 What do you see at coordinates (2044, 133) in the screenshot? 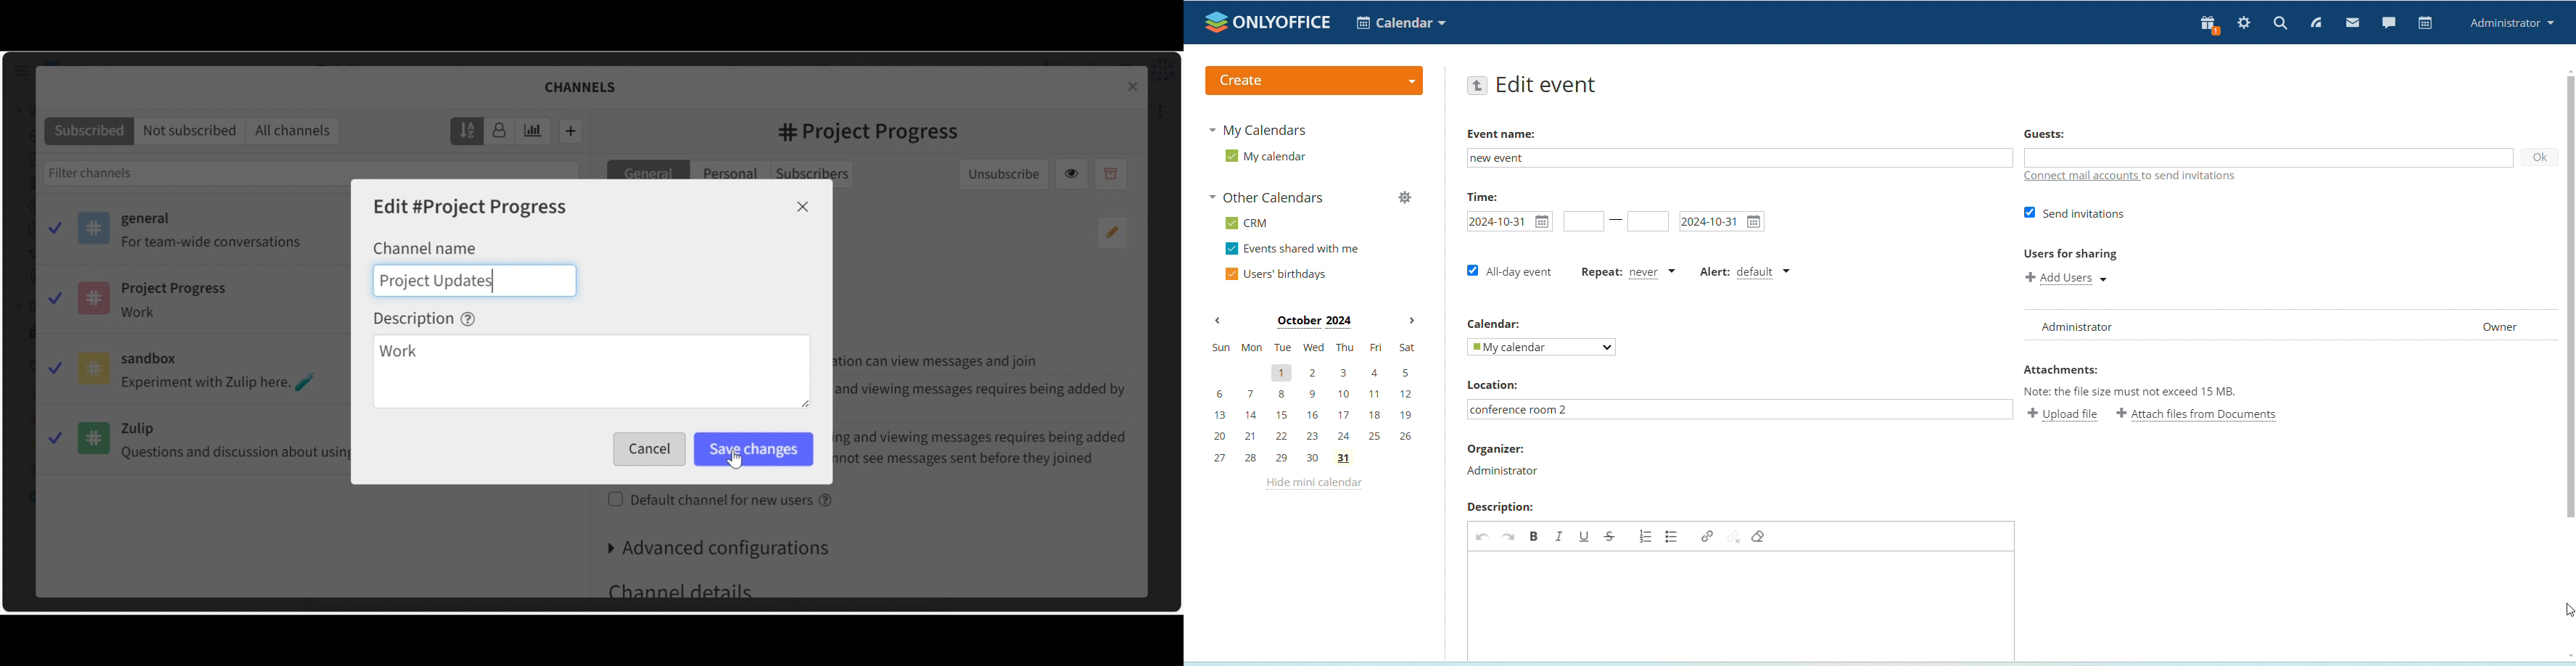
I see `Guests` at bounding box center [2044, 133].